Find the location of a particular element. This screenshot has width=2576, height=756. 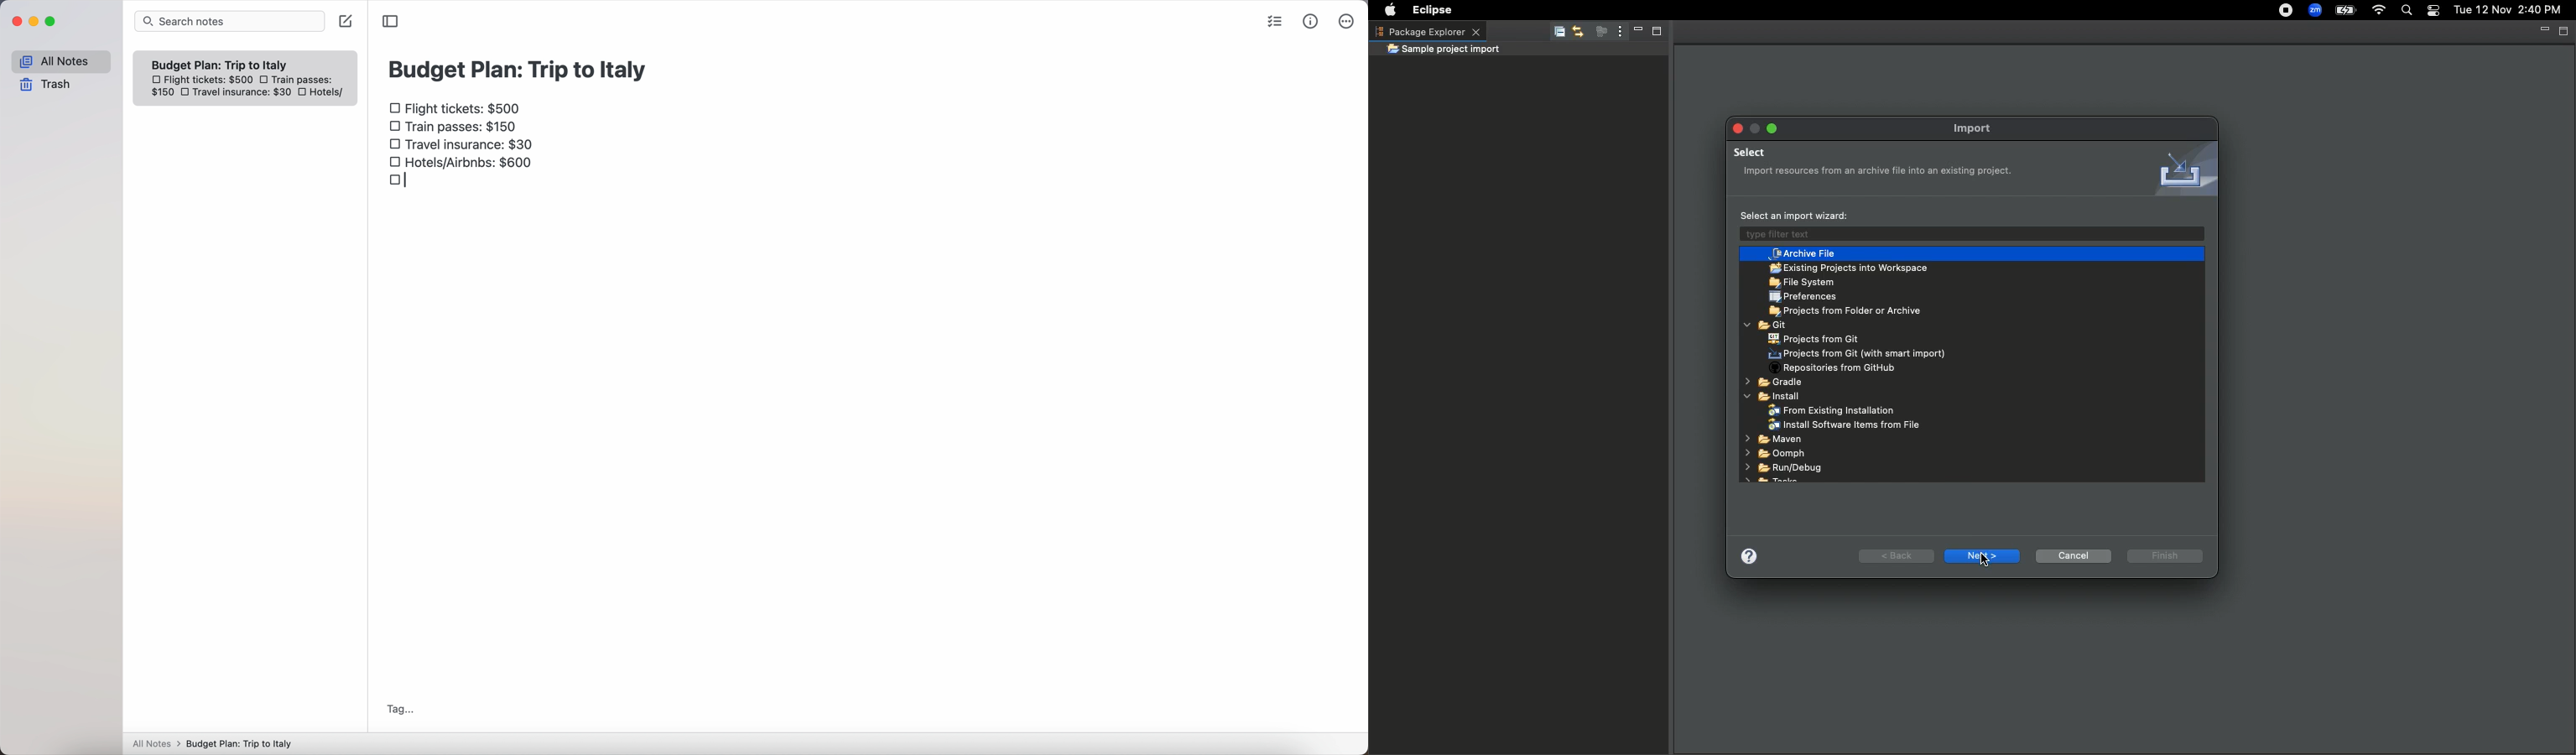

tag is located at coordinates (400, 709).